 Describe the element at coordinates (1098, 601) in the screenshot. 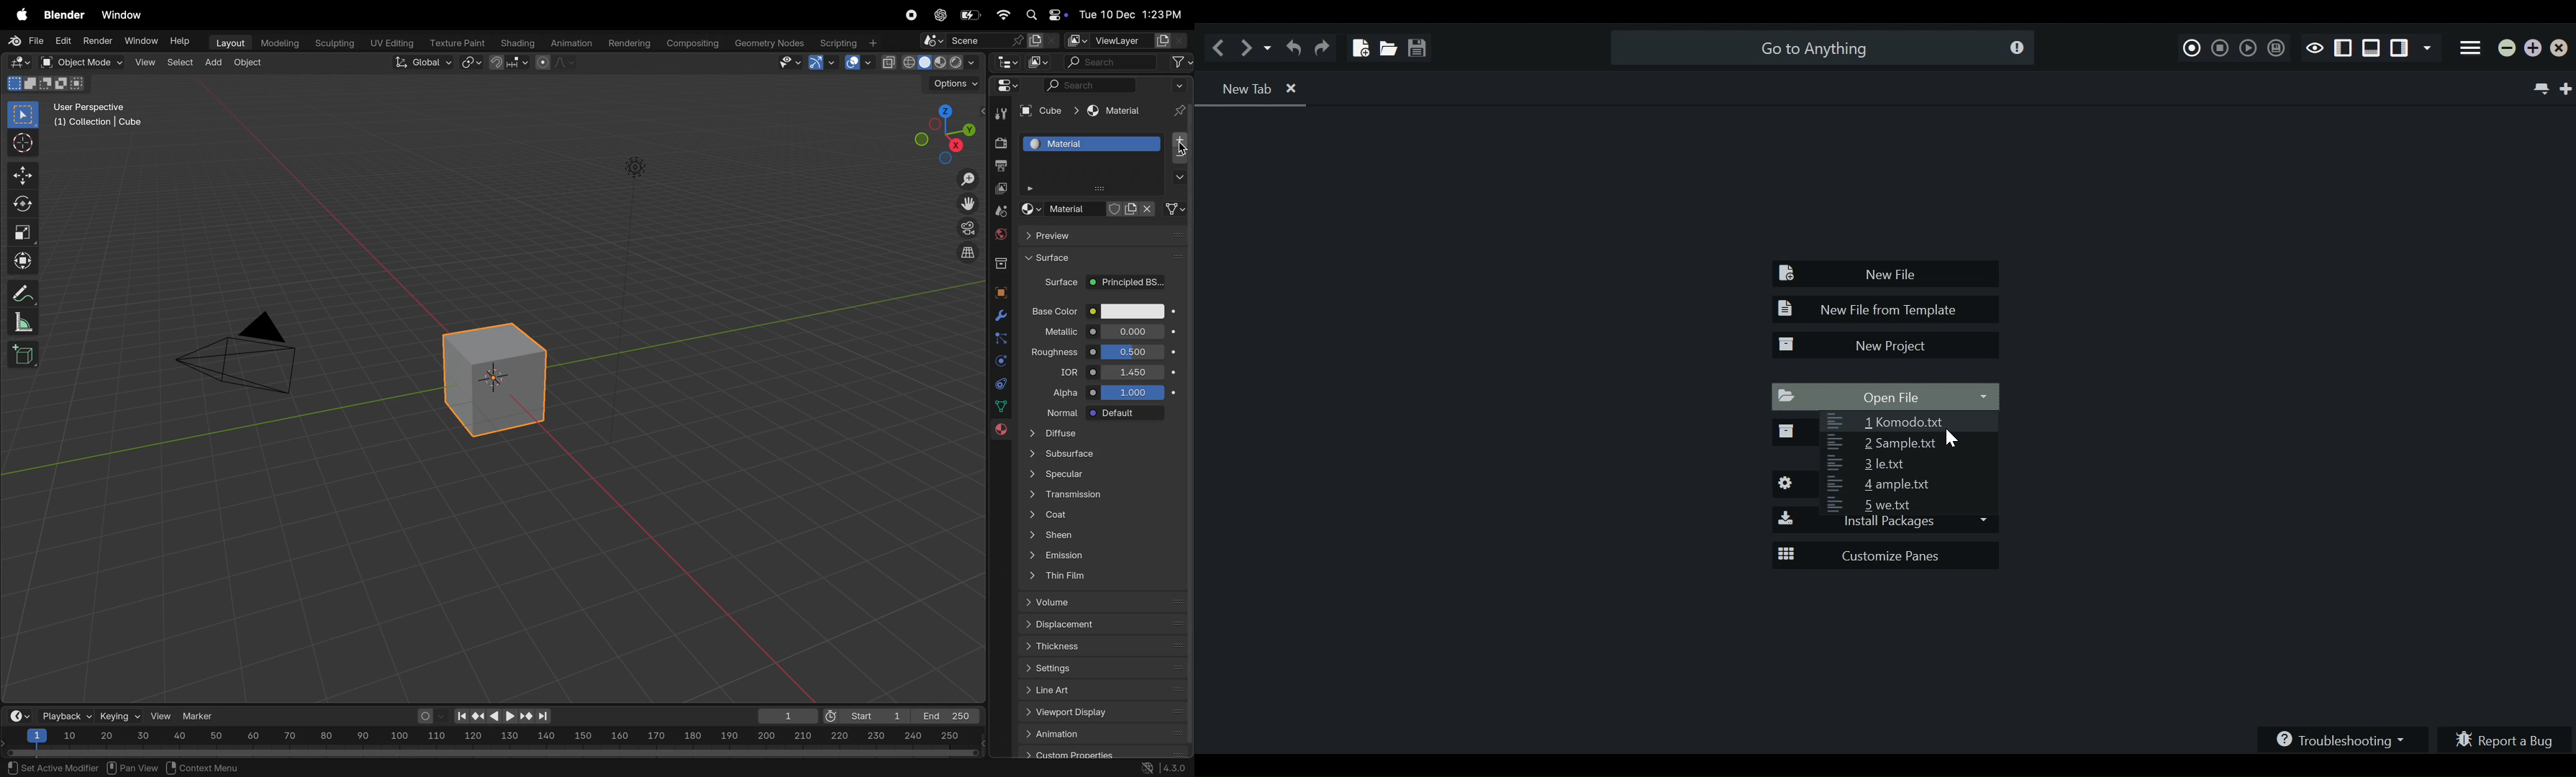

I see `volume` at that location.